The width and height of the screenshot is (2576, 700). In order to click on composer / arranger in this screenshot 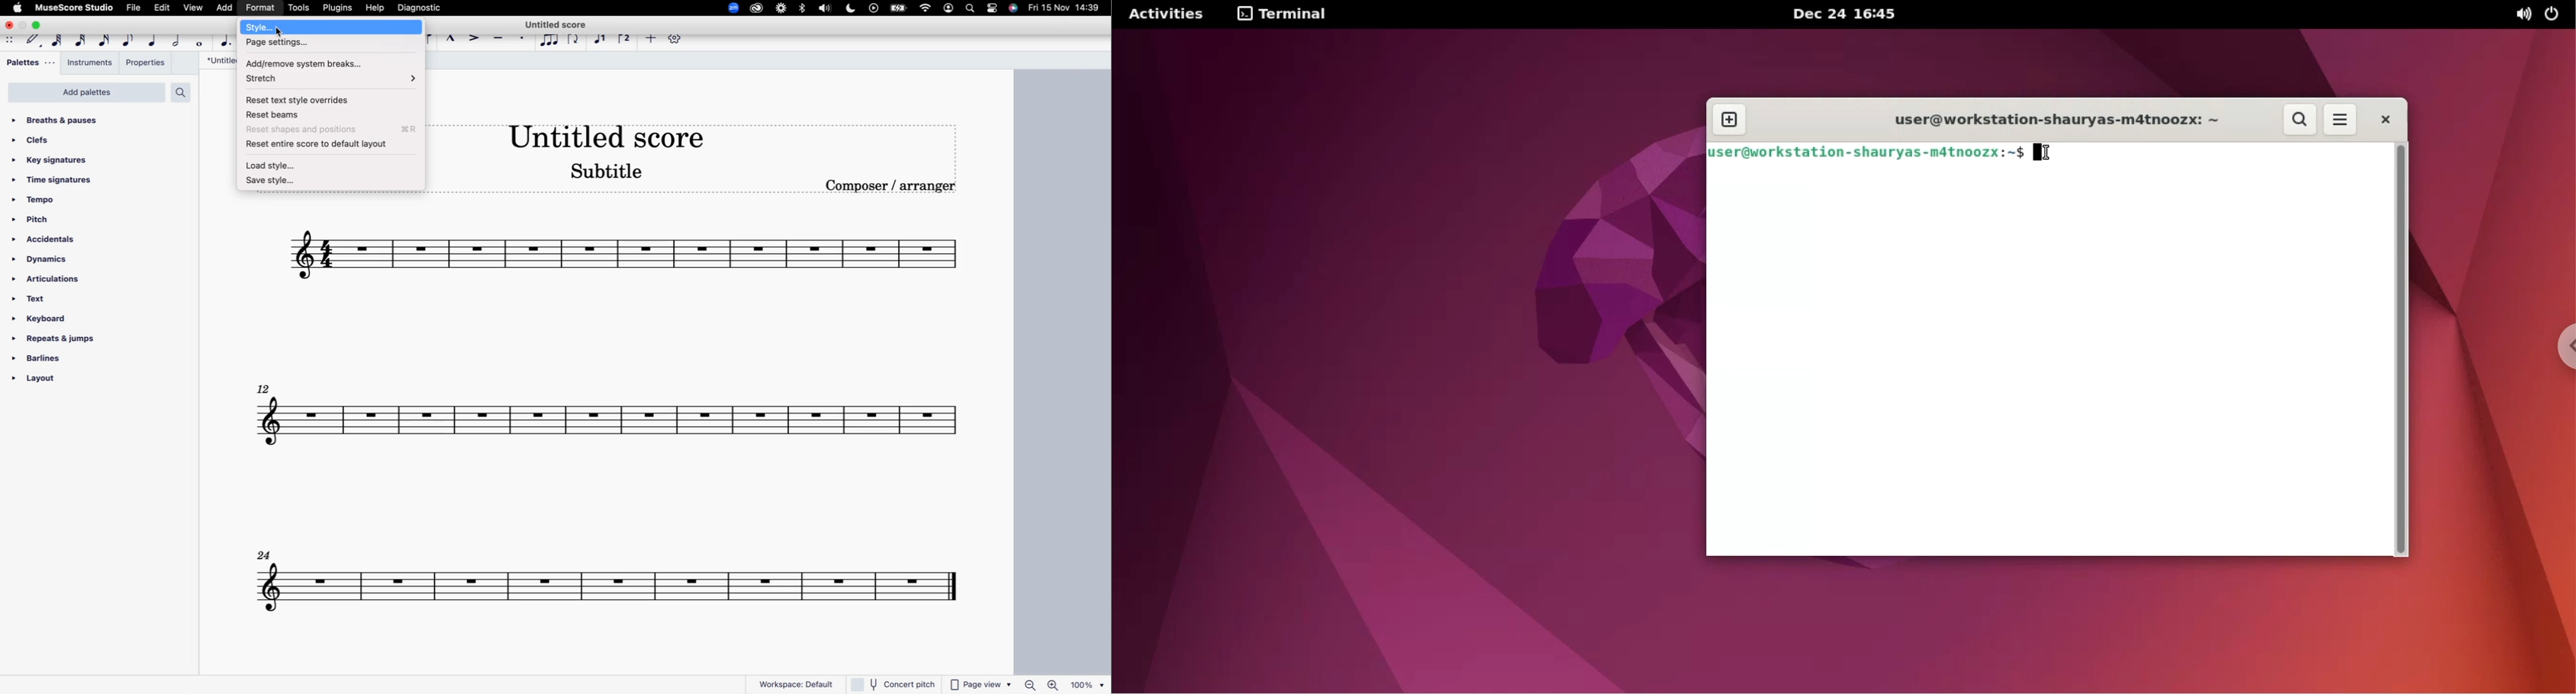, I will do `click(895, 187)`.